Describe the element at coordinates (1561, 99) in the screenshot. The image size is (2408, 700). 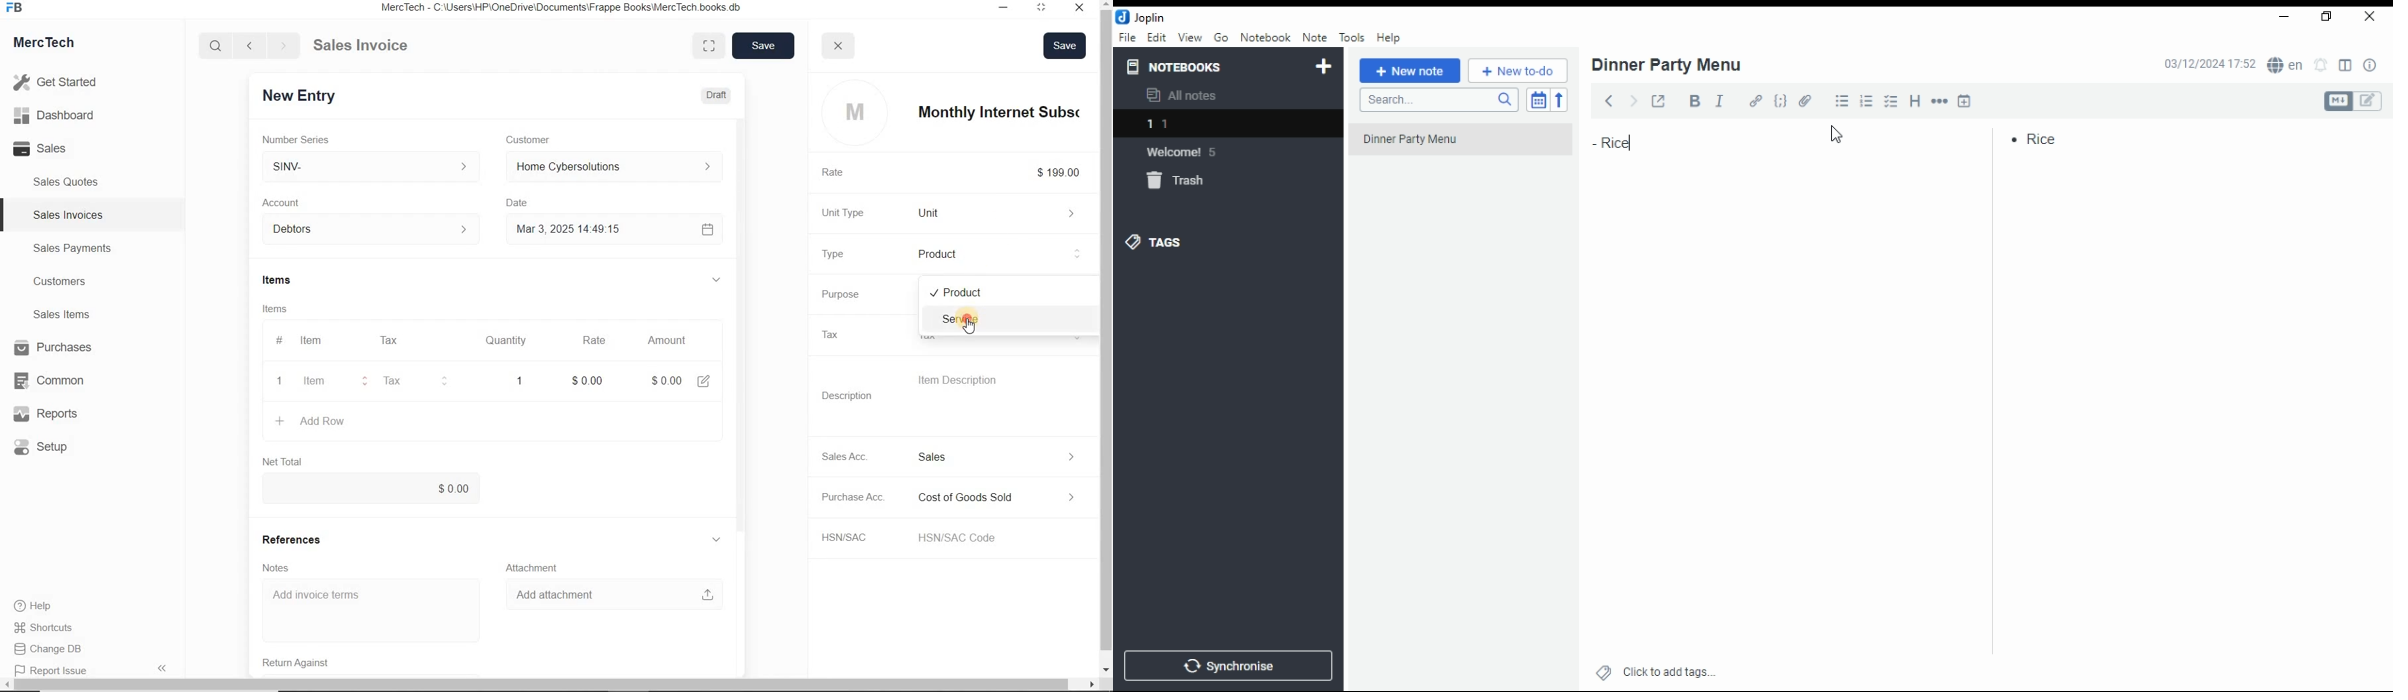
I see `reverse sort order` at that location.